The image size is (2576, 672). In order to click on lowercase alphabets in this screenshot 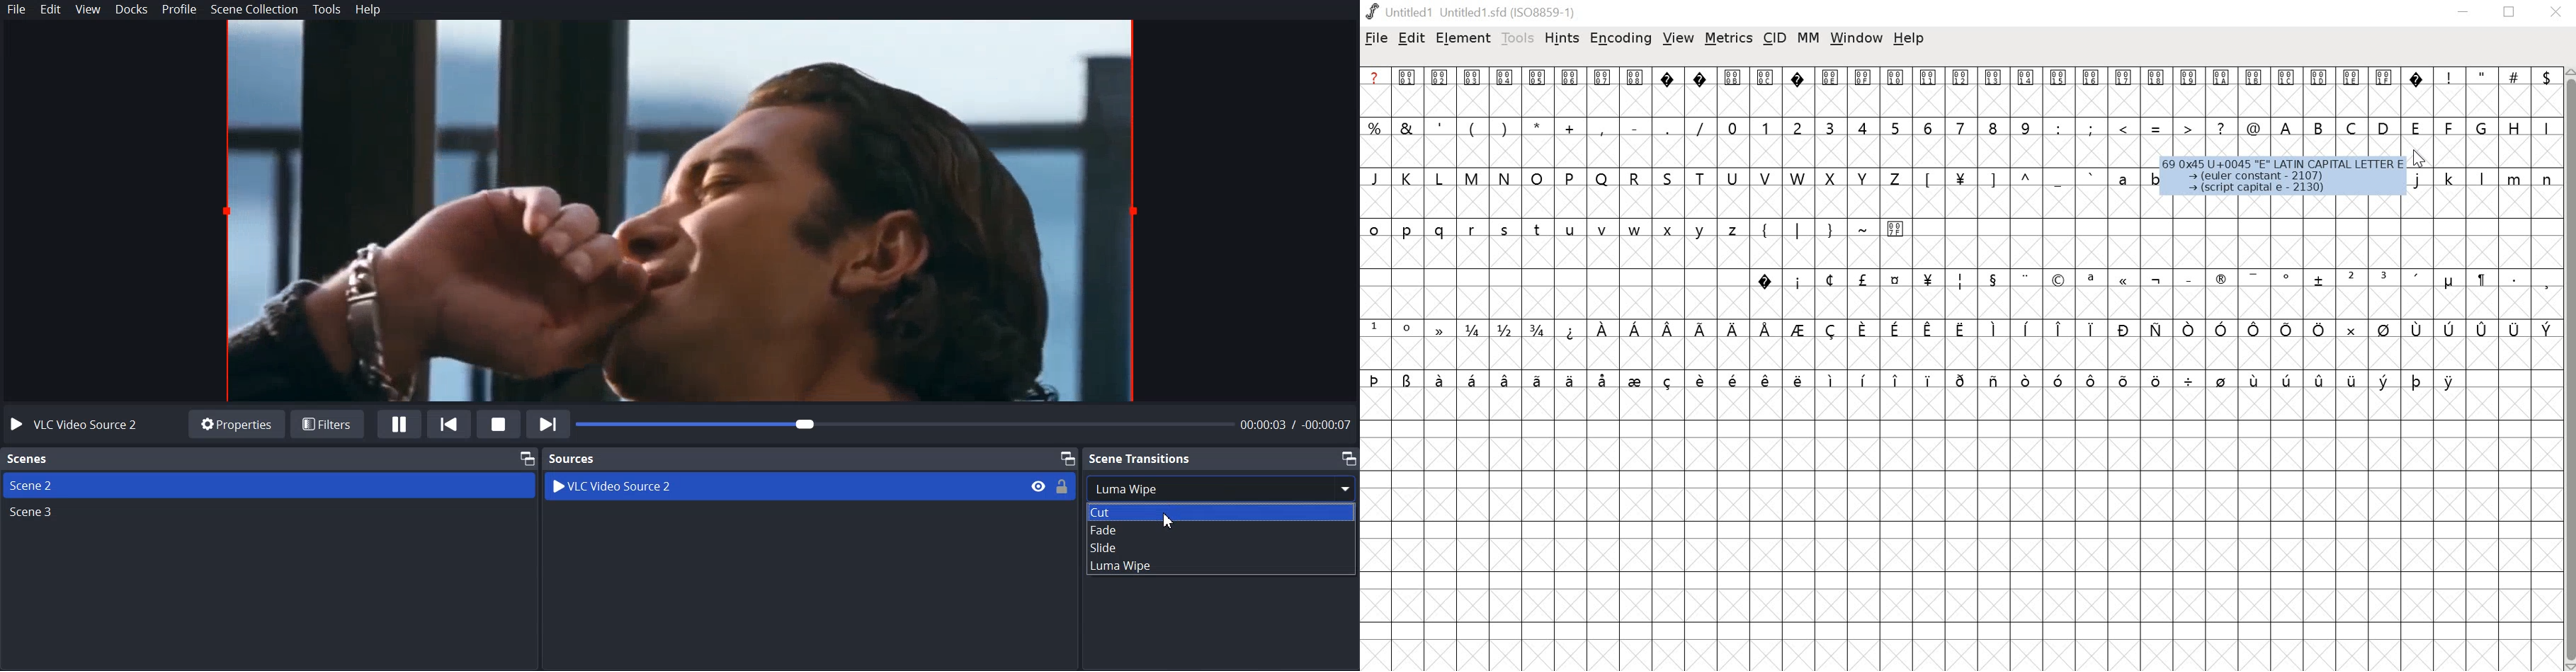, I will do `click(2483, 180)`.